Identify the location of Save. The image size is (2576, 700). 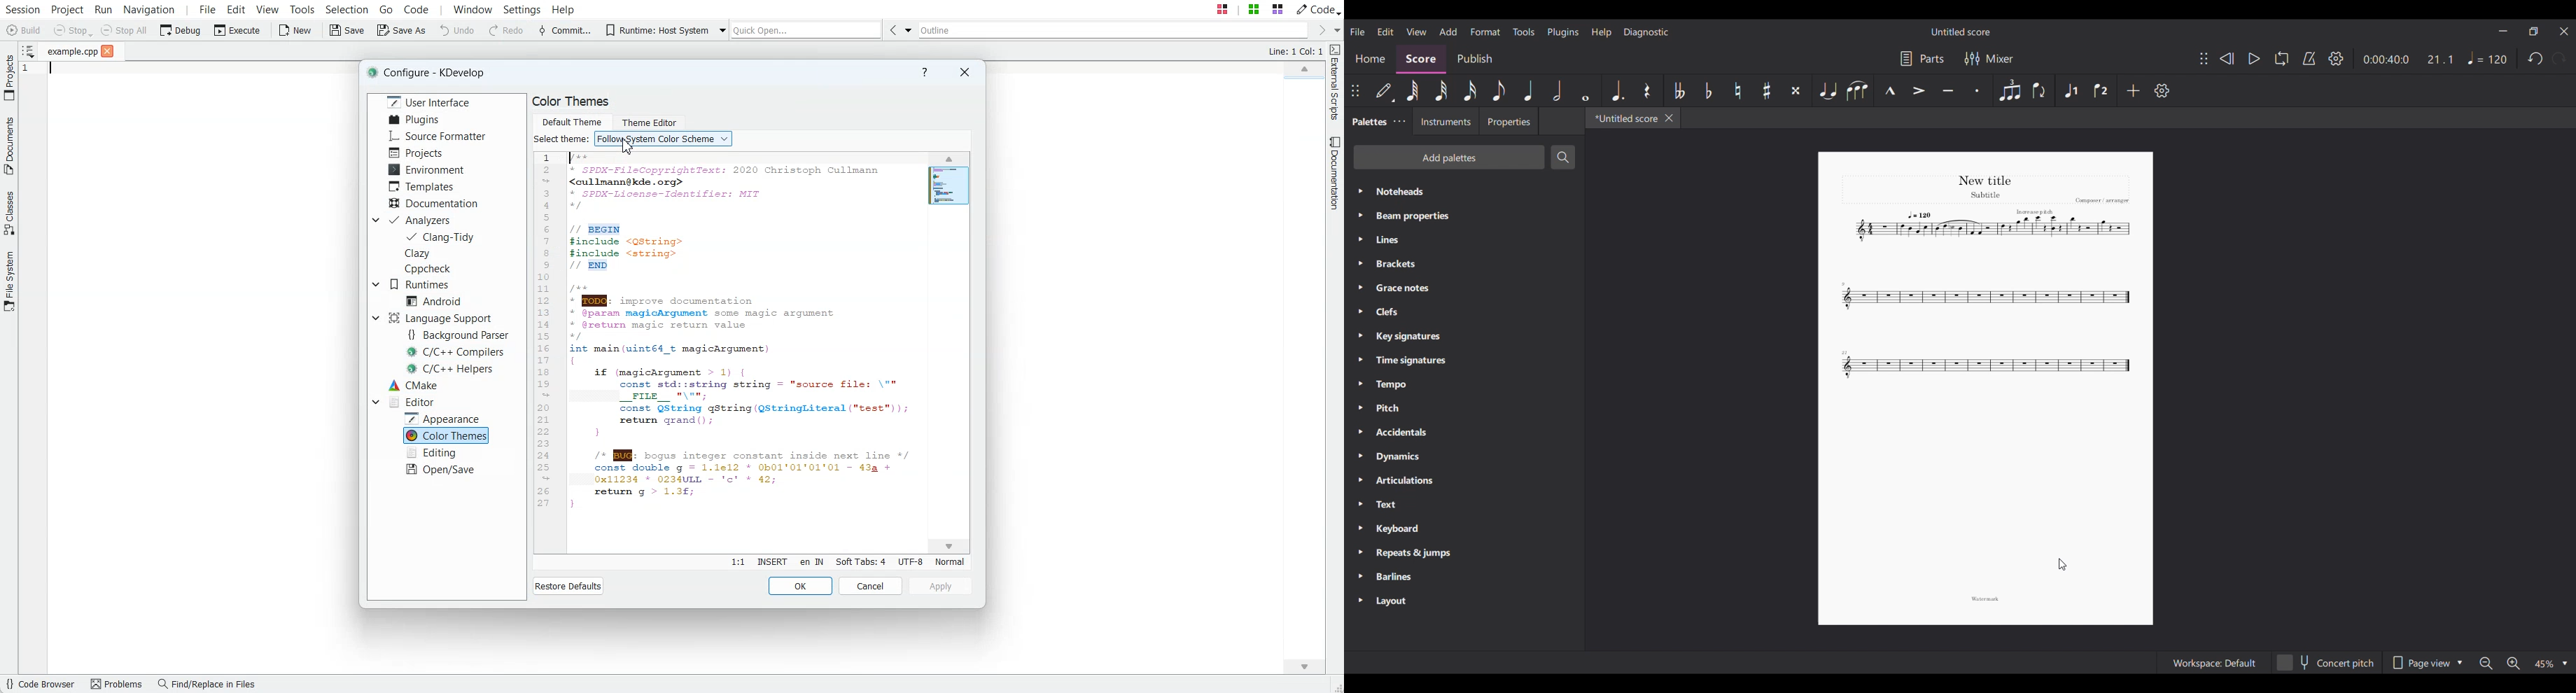
(347, 31).